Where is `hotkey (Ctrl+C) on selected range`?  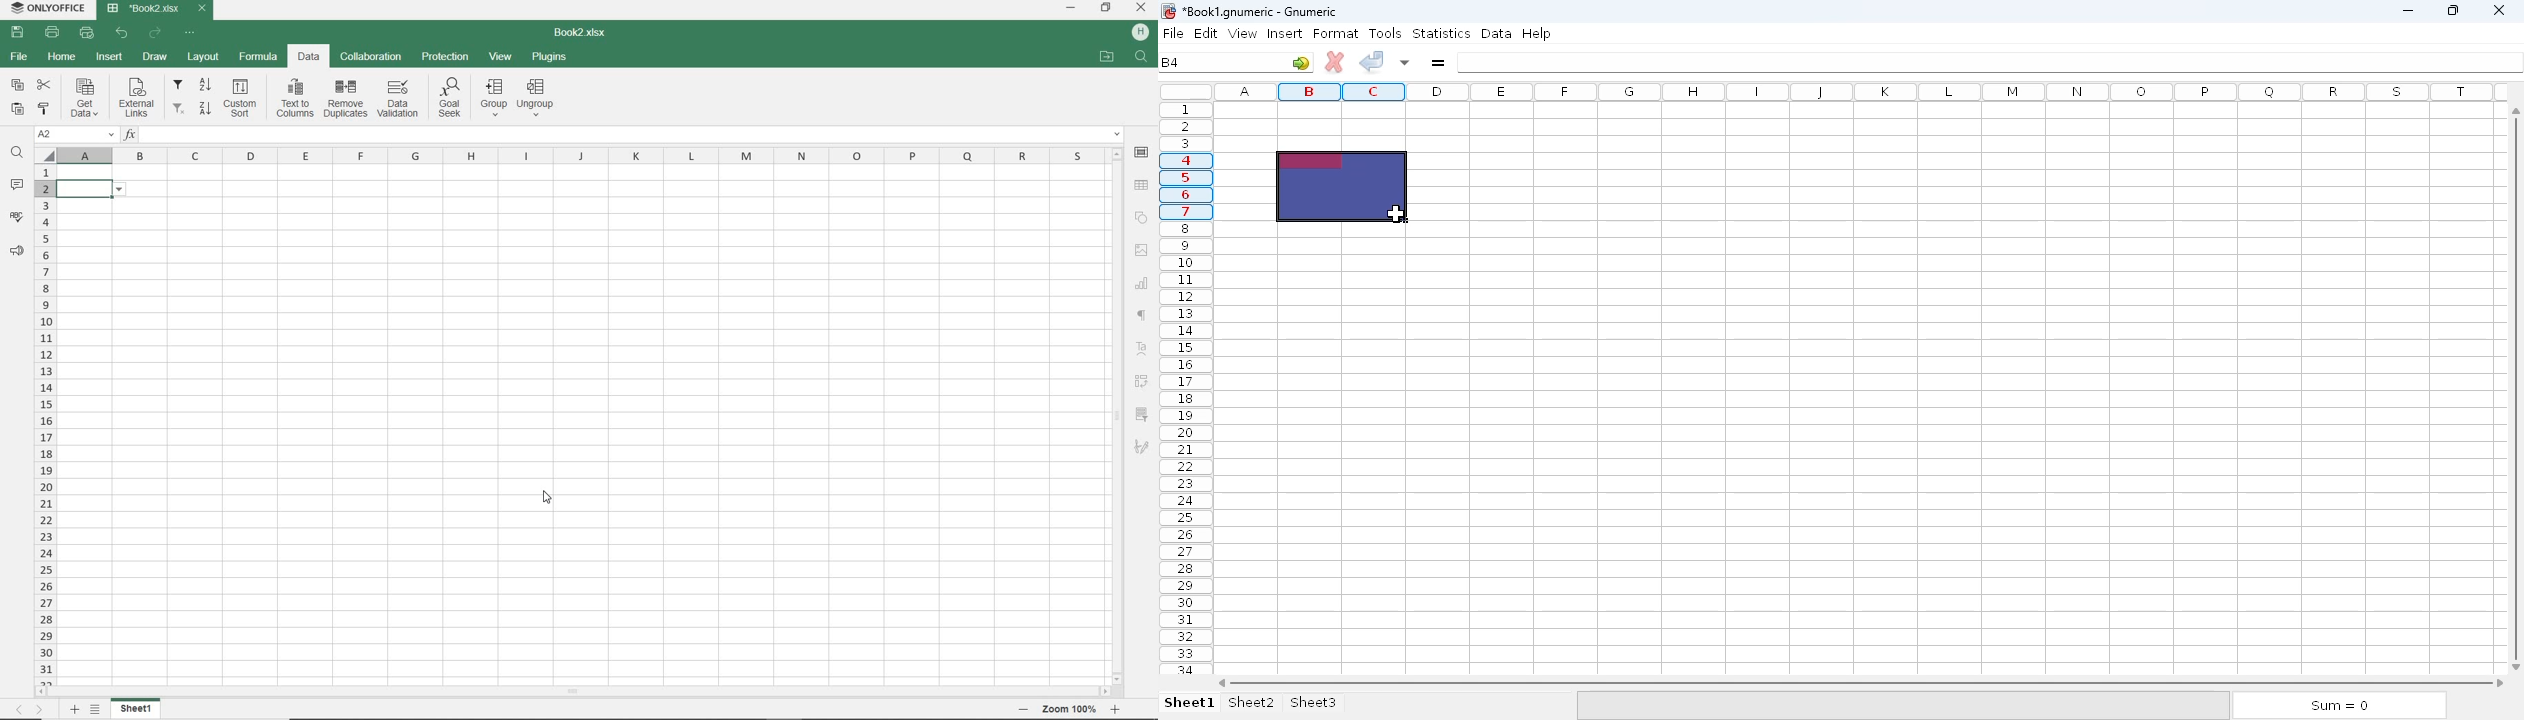
hotkey (Ctrl+C) on selected range is located at coordinates (1341, 187).